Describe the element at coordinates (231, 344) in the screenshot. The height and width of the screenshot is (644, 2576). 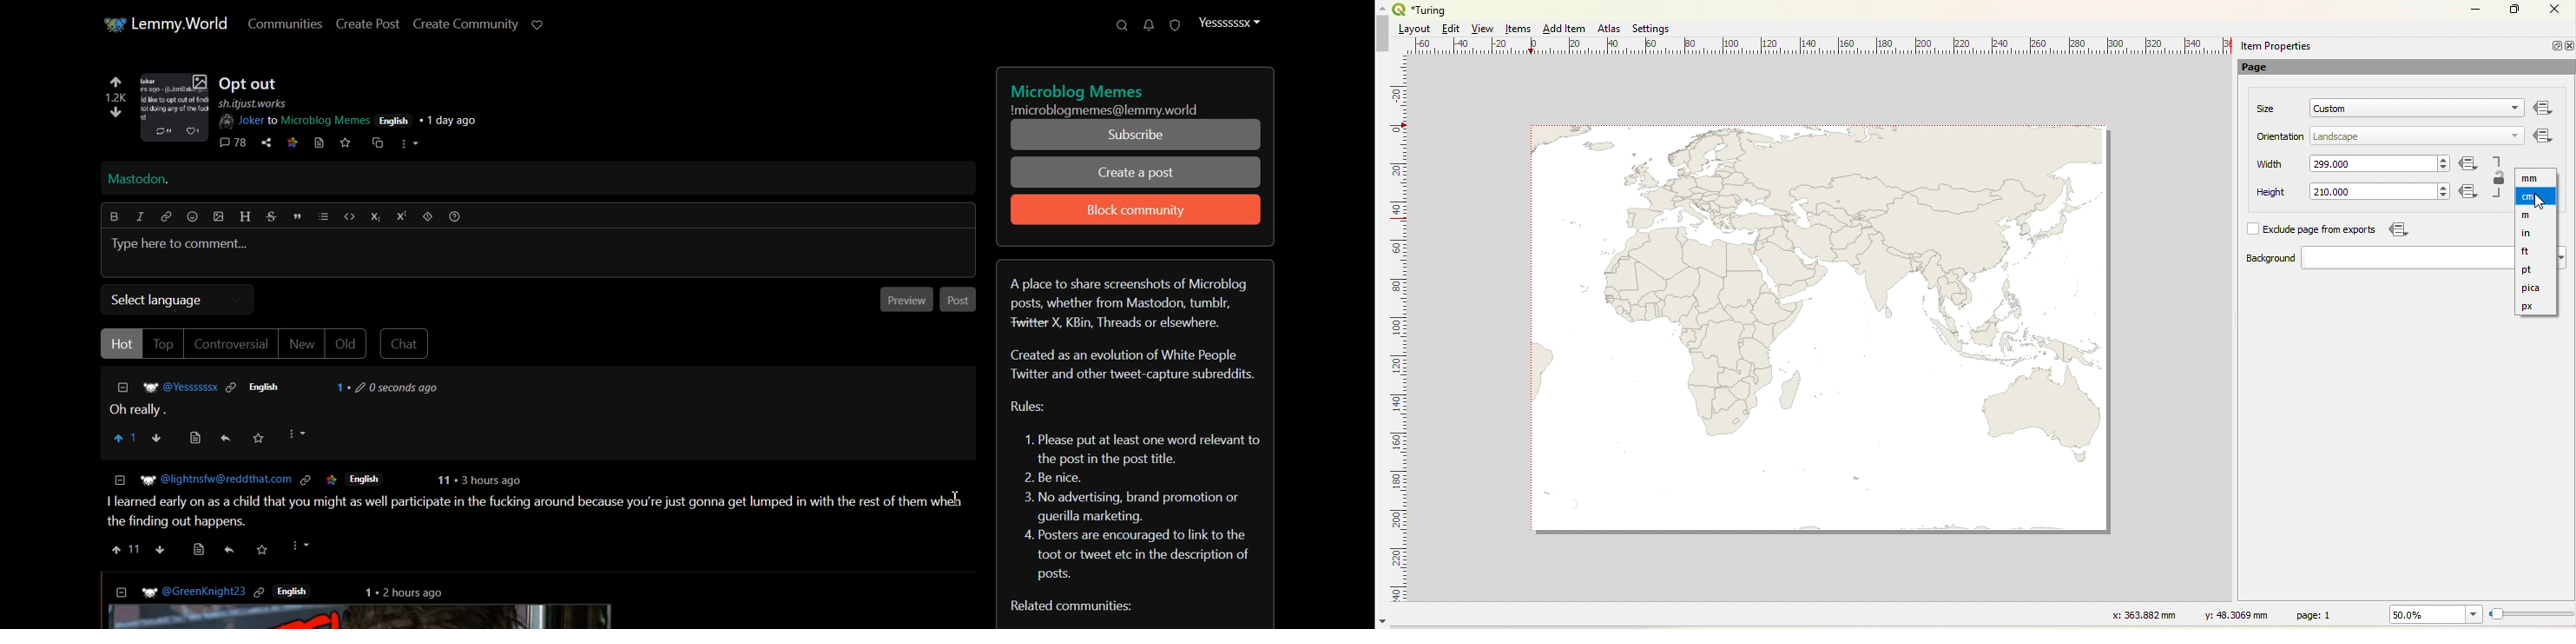
I see `Controversial ` at that location.